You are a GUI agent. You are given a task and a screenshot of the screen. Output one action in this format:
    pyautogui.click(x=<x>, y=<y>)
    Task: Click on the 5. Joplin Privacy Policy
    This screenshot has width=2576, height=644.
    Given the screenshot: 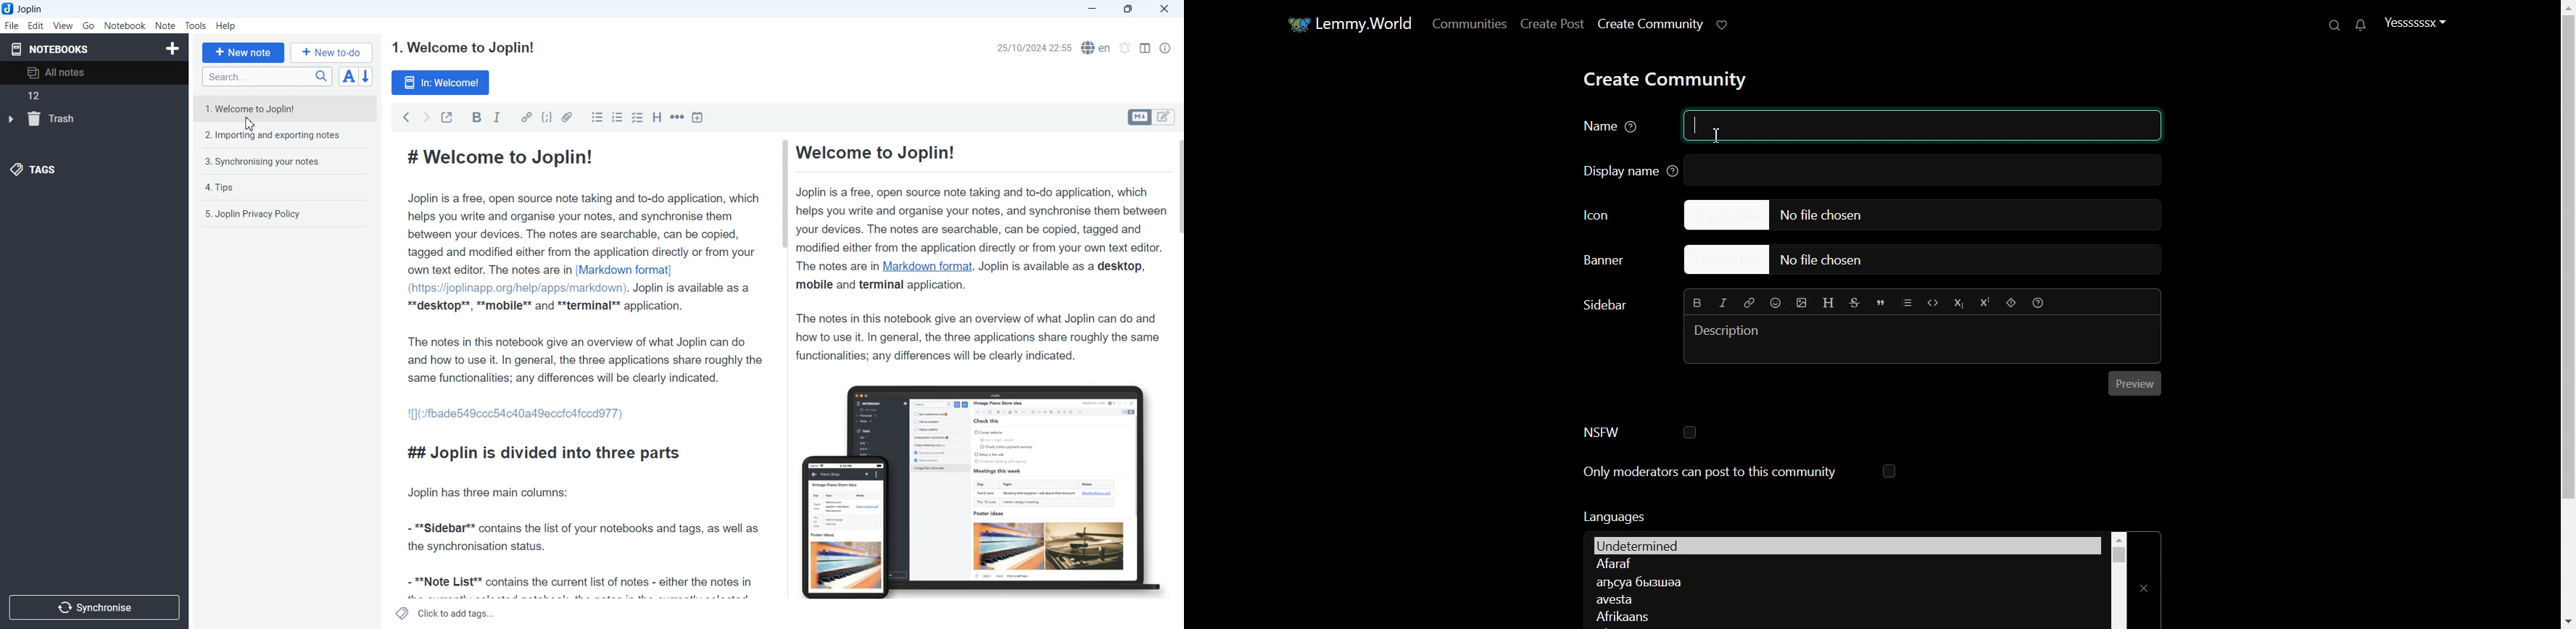 What is the action you would take?
    pyautogui.click(x=254, y=214)
    